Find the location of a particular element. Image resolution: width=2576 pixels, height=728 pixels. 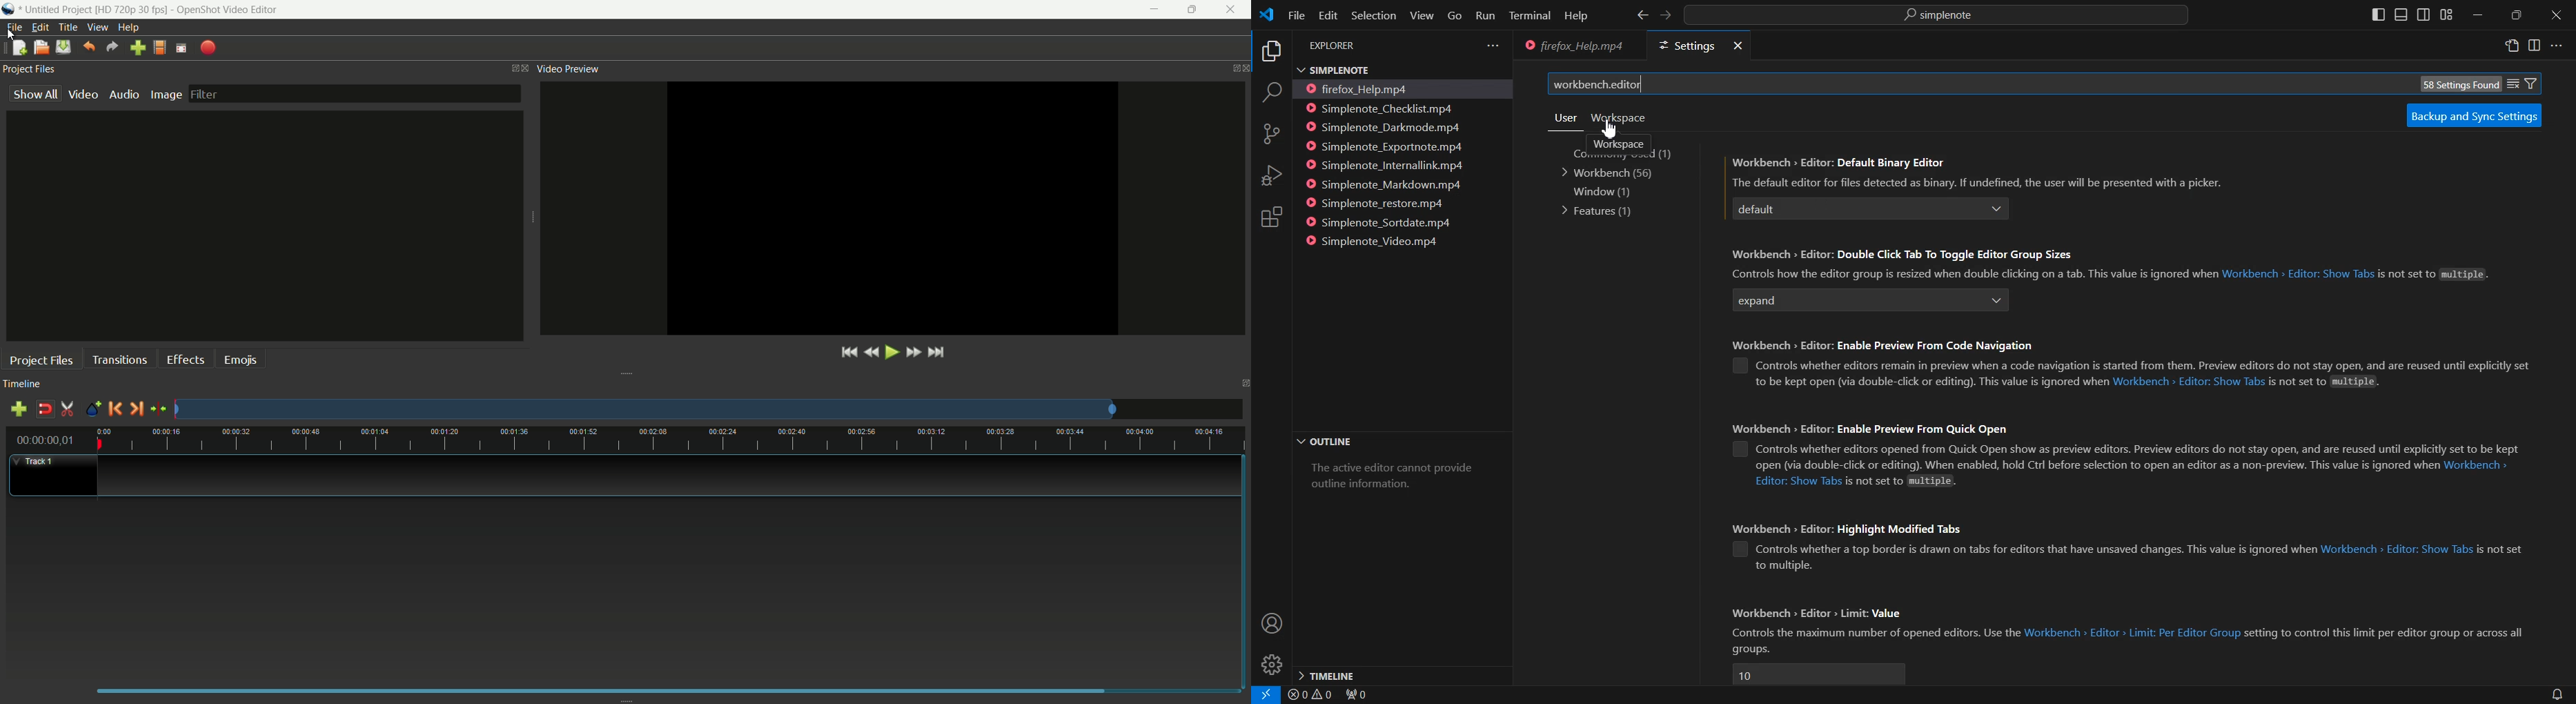

Editor binary editor is located at coordinates (1854, 209).